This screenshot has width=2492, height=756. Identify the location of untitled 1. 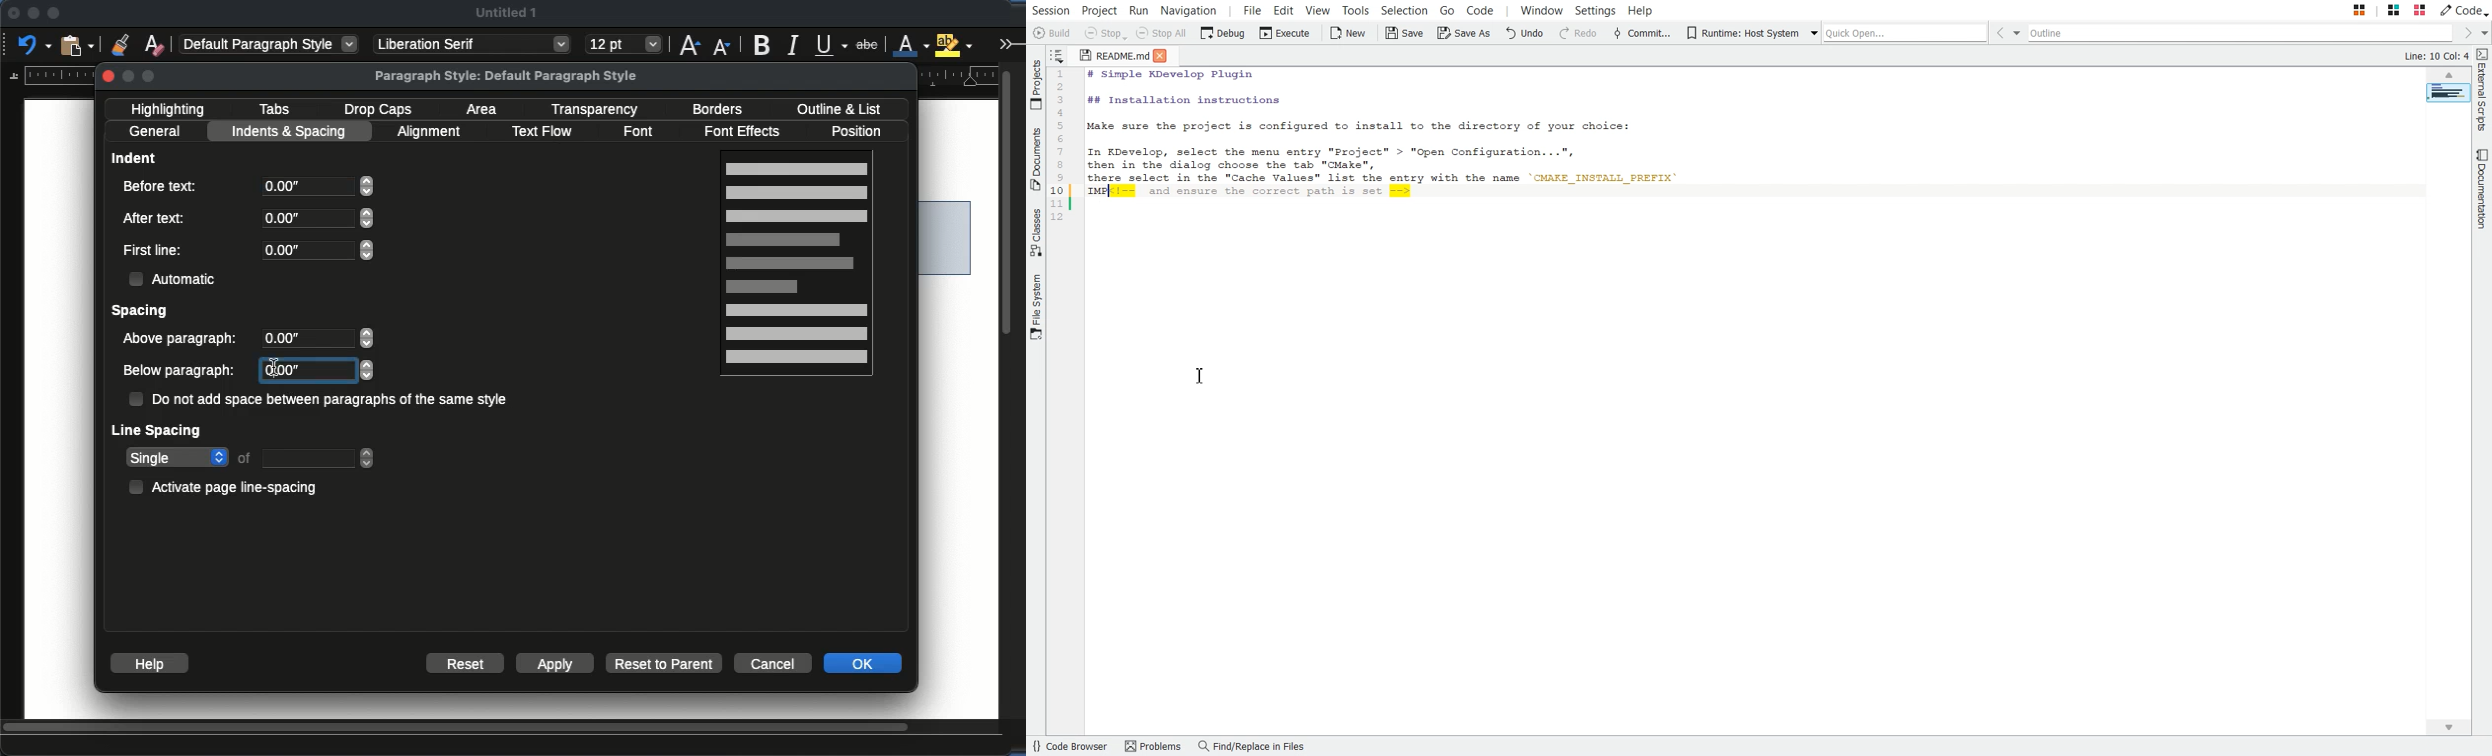
(506, 12).